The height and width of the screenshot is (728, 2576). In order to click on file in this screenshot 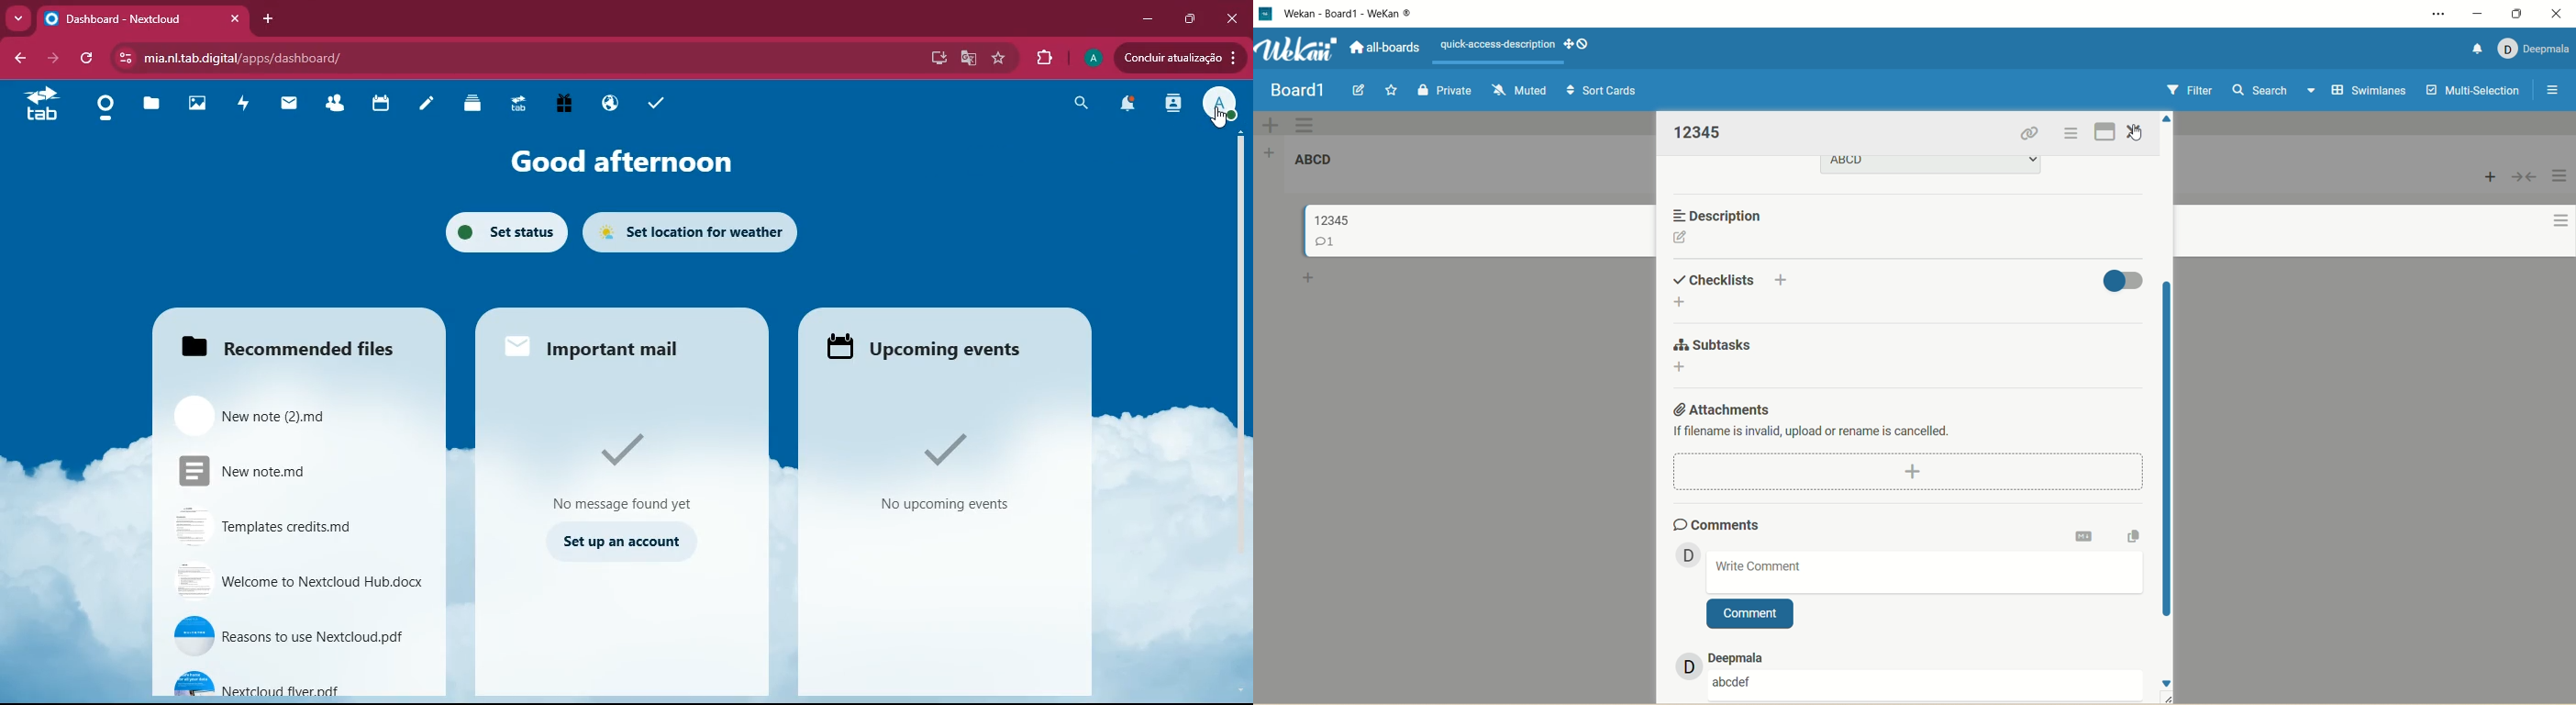, I will do `click(300, 681)`.